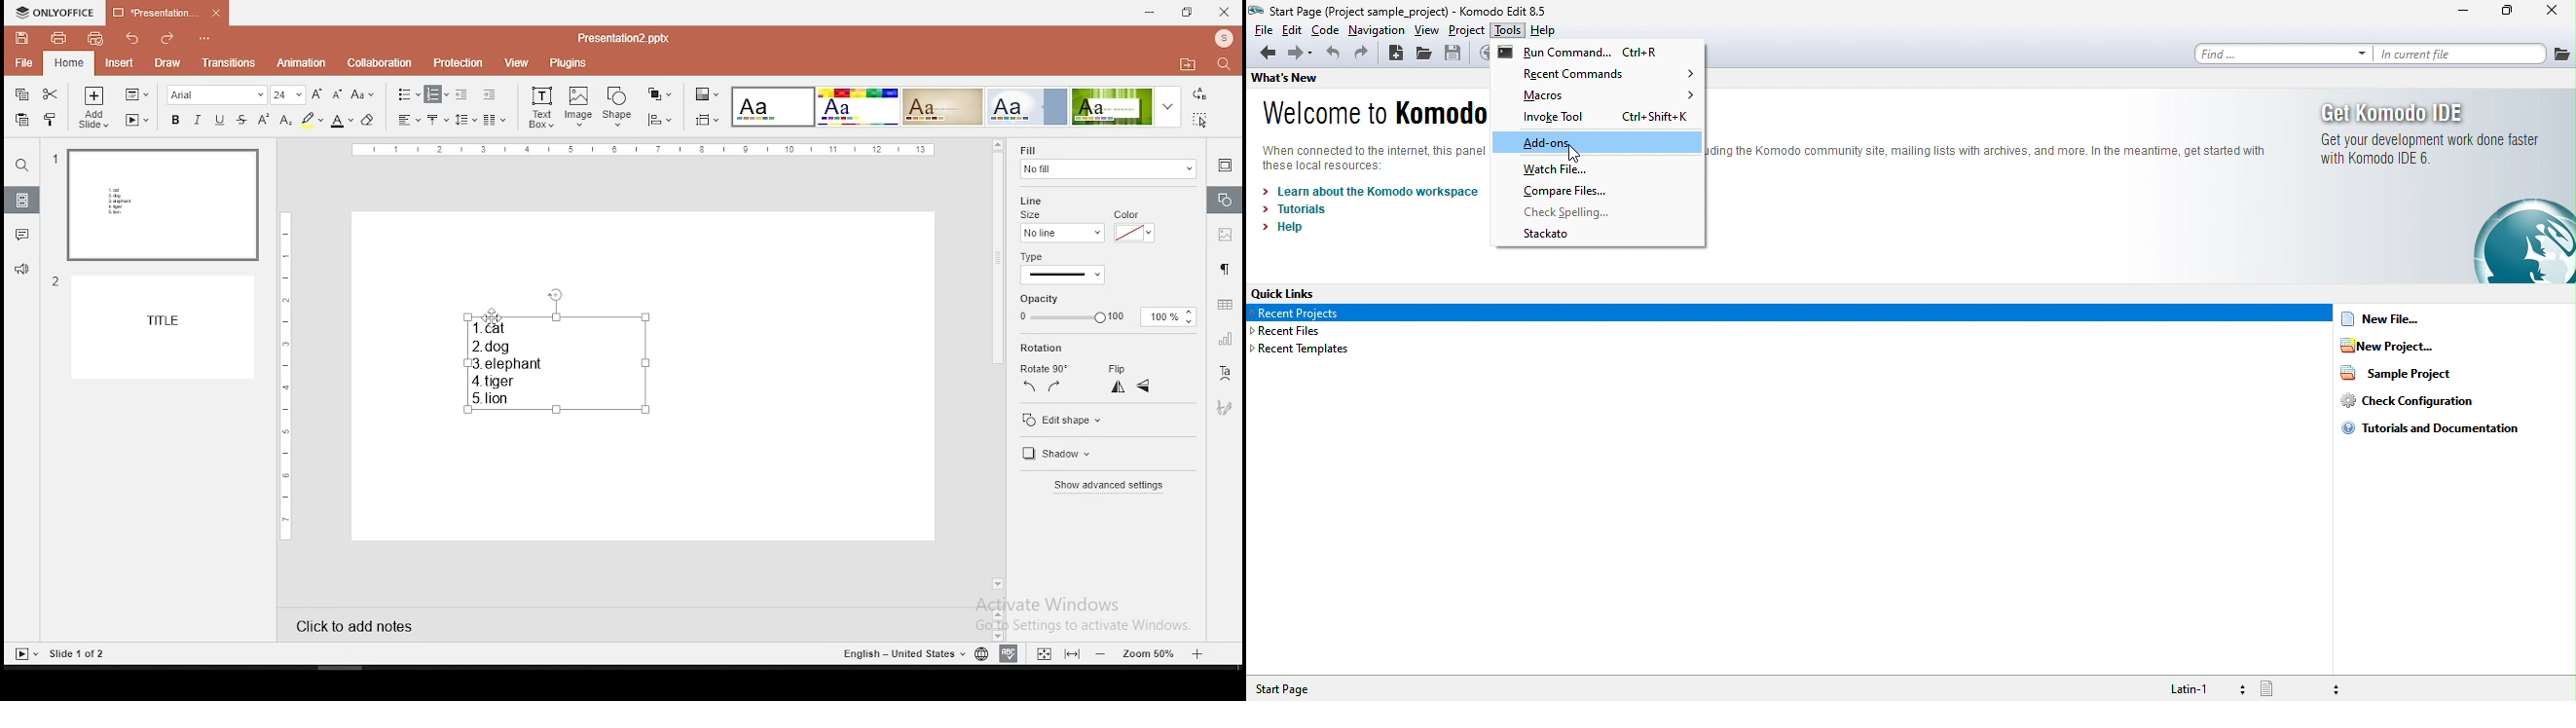 Image resolution: width=2576 pixels, height=728 pixels. I want to click on language, so click(979, 652).